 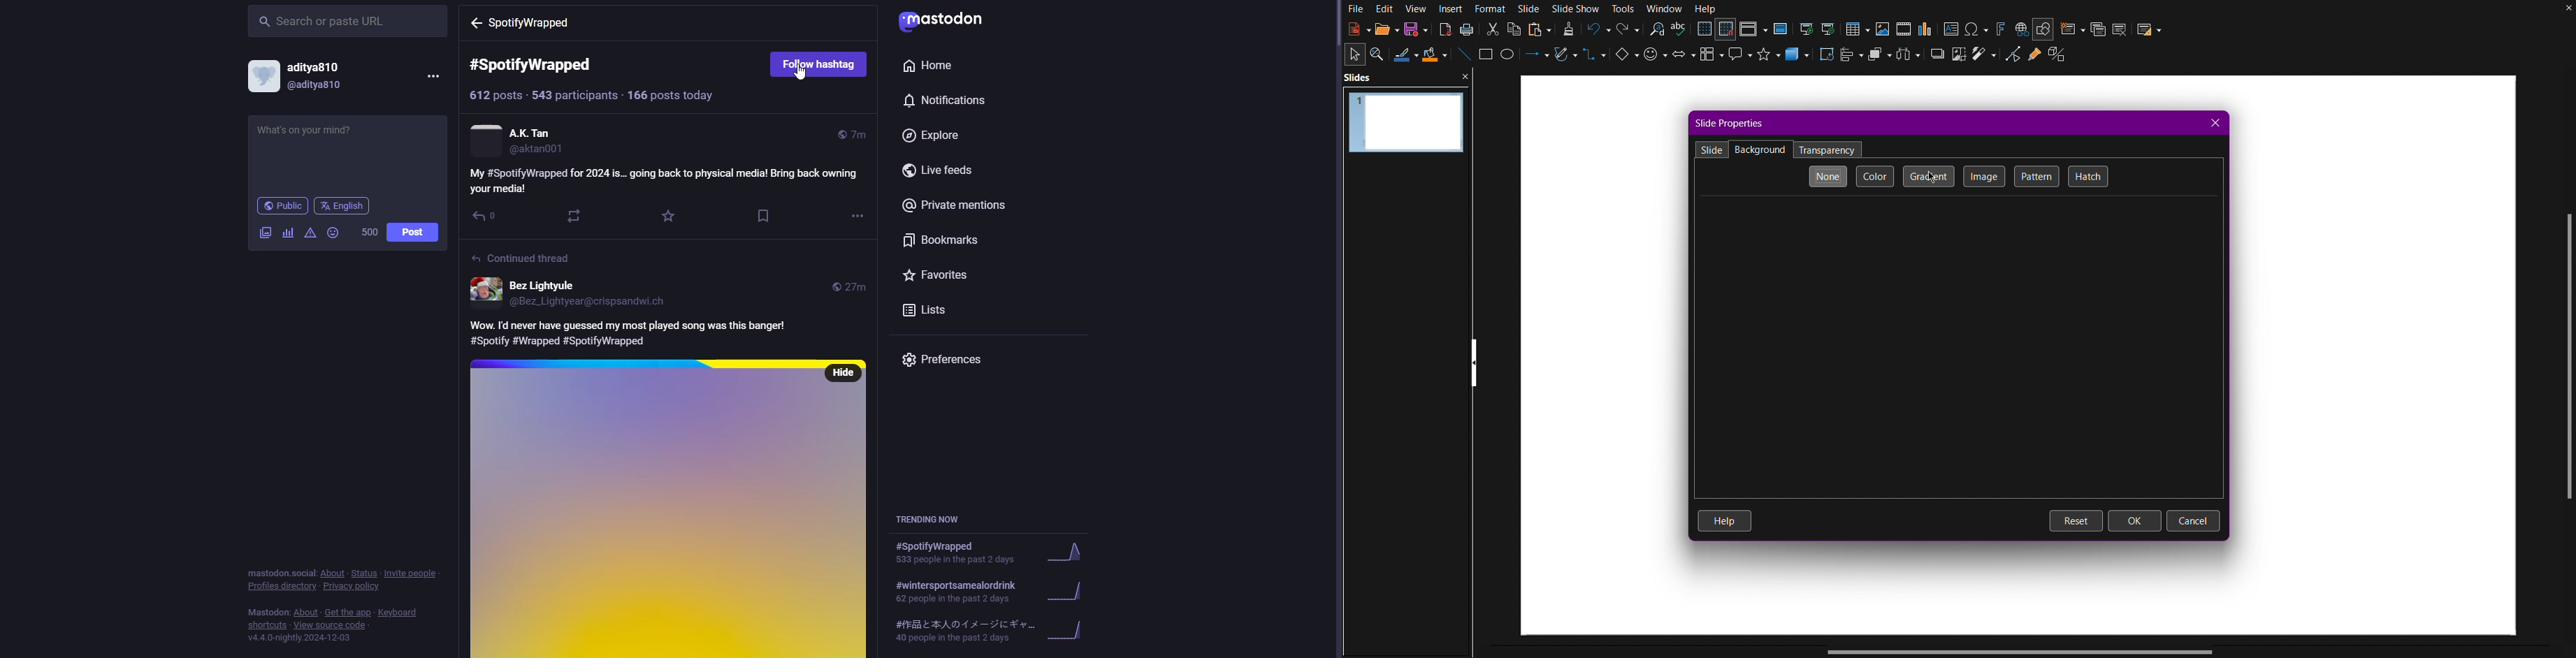 What do you see at coordinates (266, 233) in the screenshot?
I see `image` at bounding box center [266, 233].